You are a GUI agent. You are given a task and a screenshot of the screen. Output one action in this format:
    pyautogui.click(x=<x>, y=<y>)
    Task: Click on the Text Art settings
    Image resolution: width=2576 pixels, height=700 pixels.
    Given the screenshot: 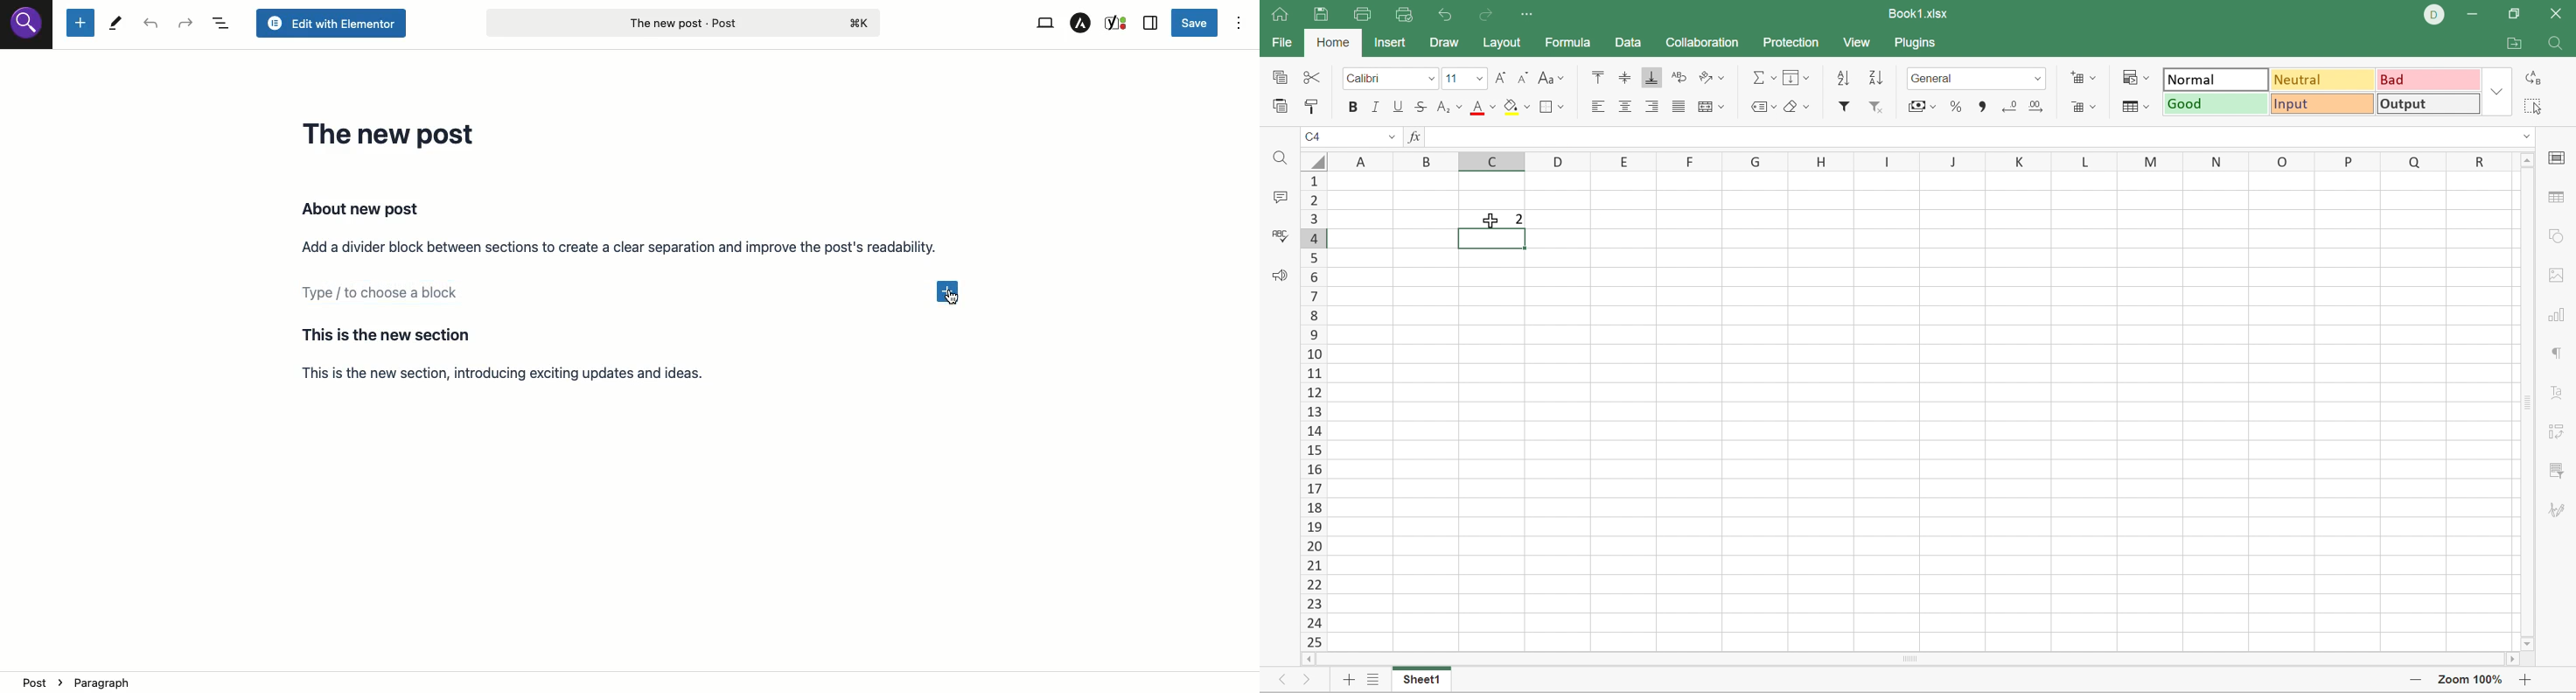 What is the action you would take?
    pyautogui.click(x=2559, y=392)
    